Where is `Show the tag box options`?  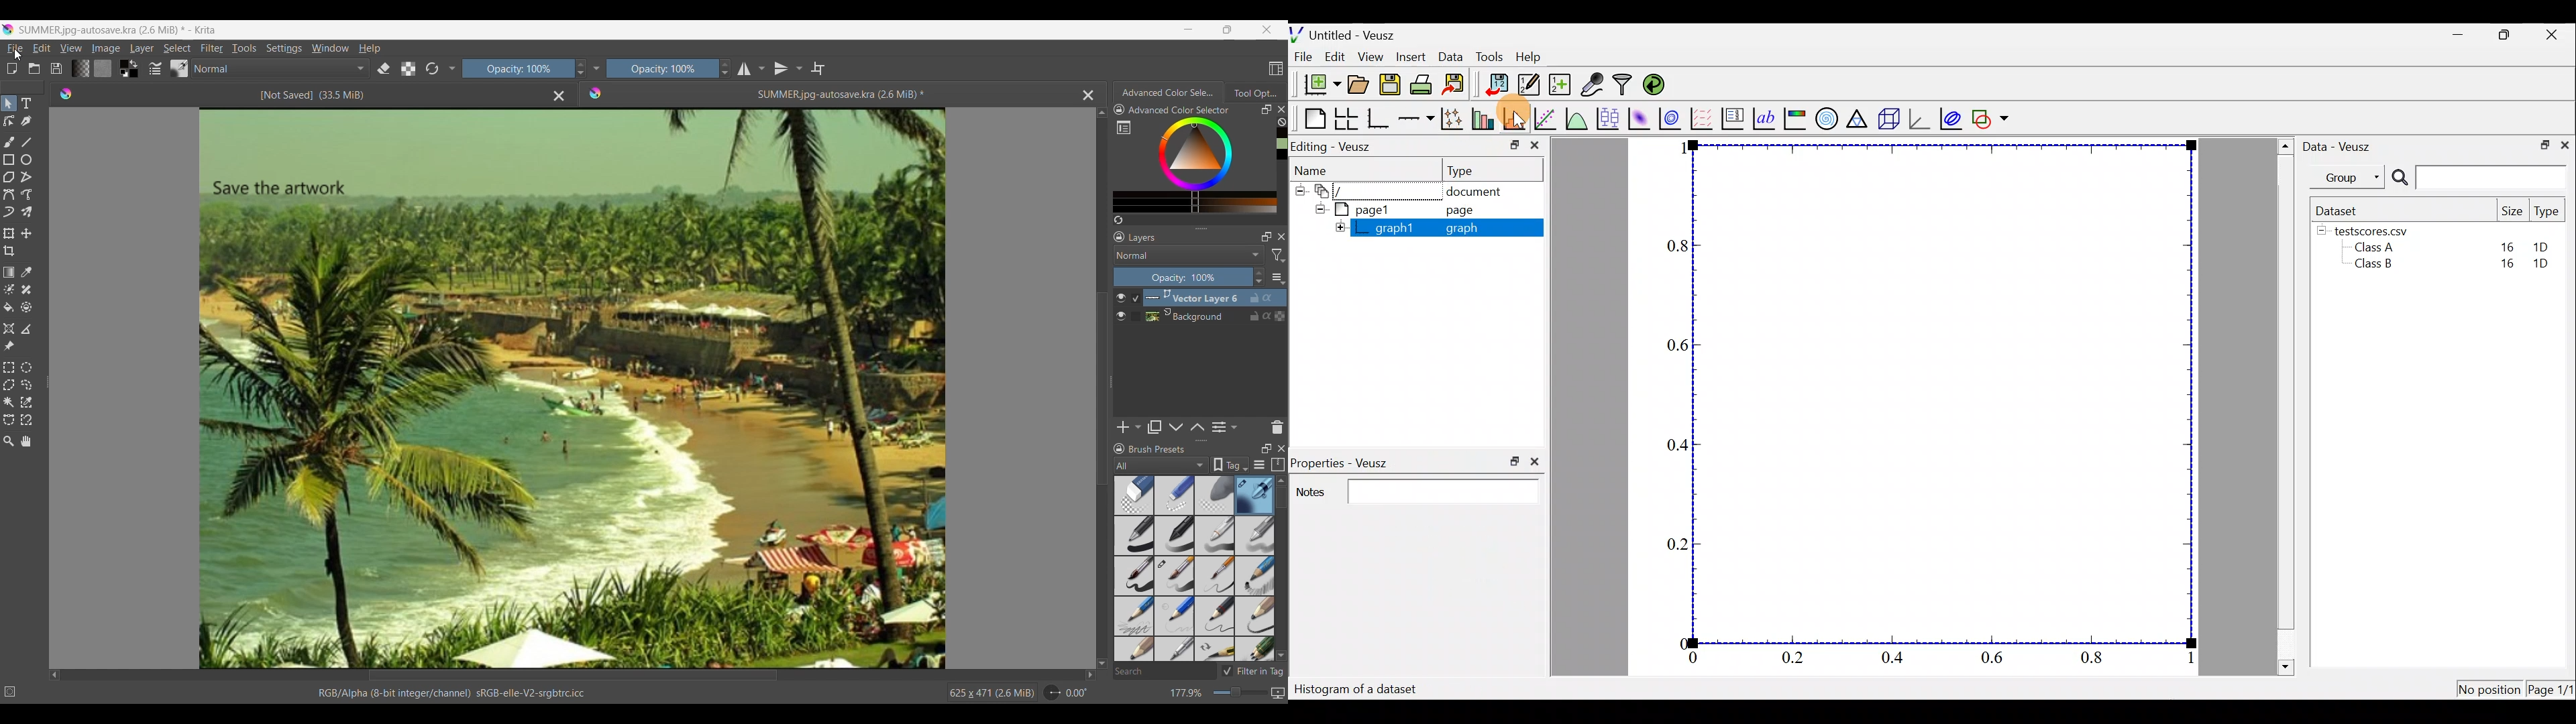
Show the tag box options is located at coordinates (1230, 465).